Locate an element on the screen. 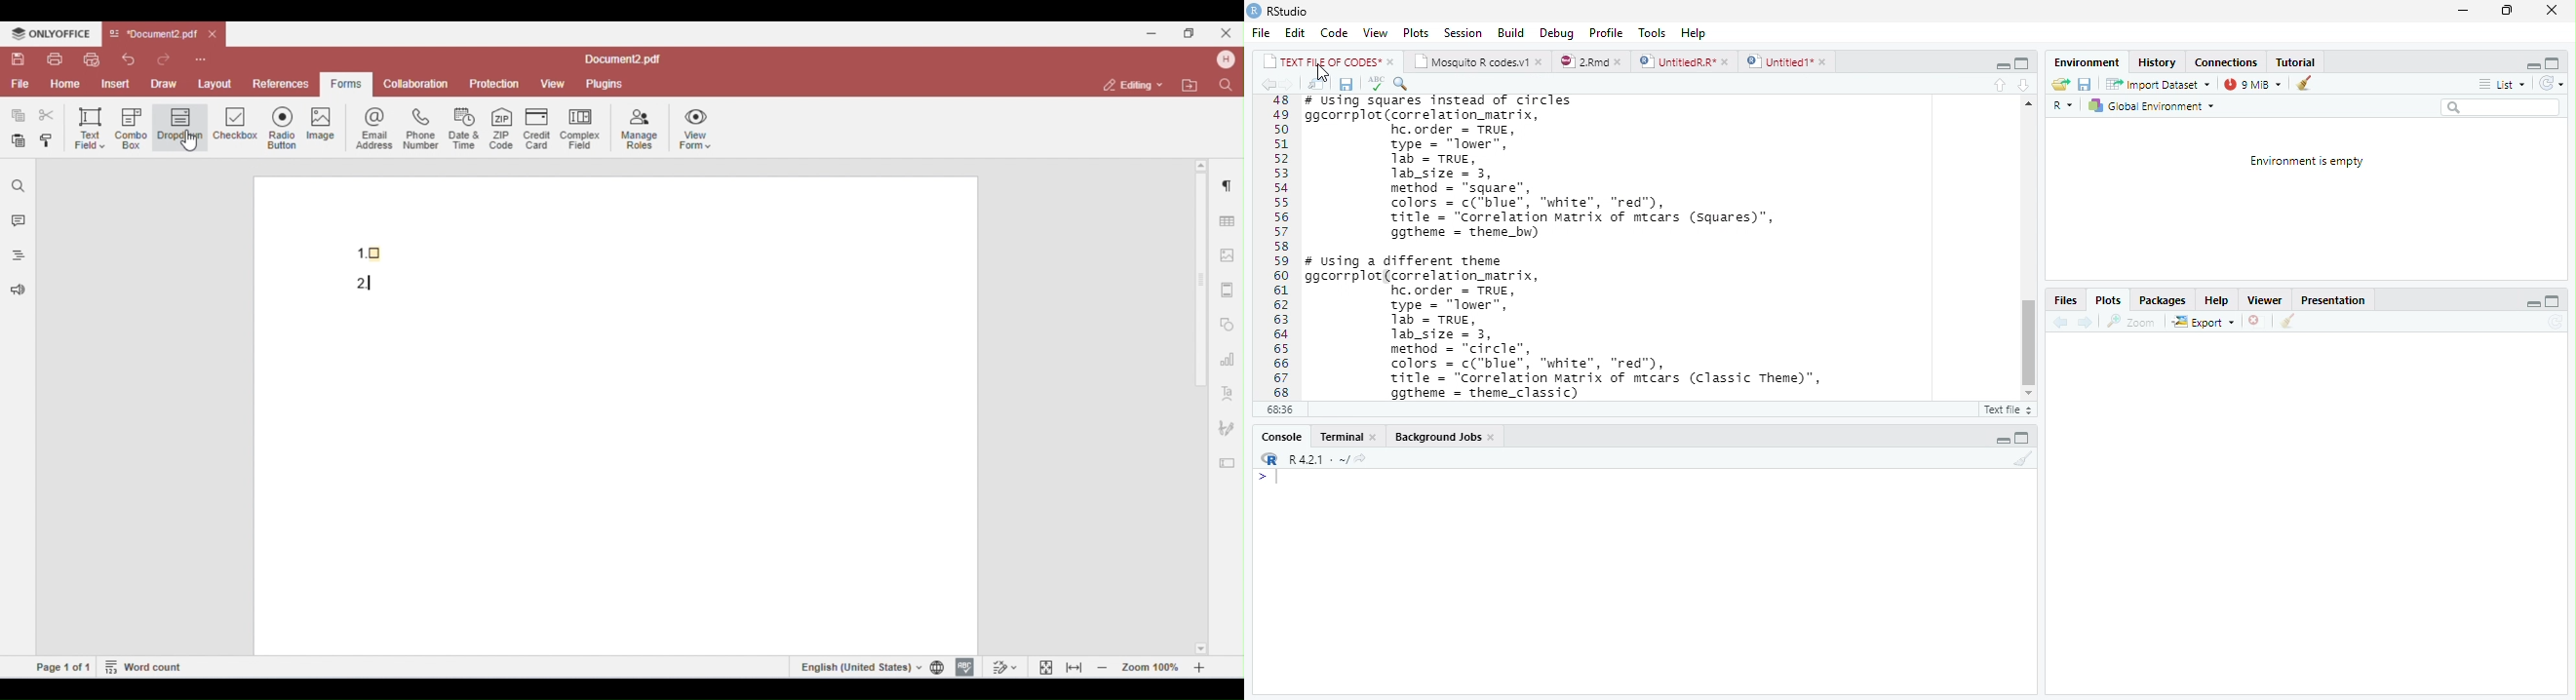  refresh is located at coordinates (2557, 85).